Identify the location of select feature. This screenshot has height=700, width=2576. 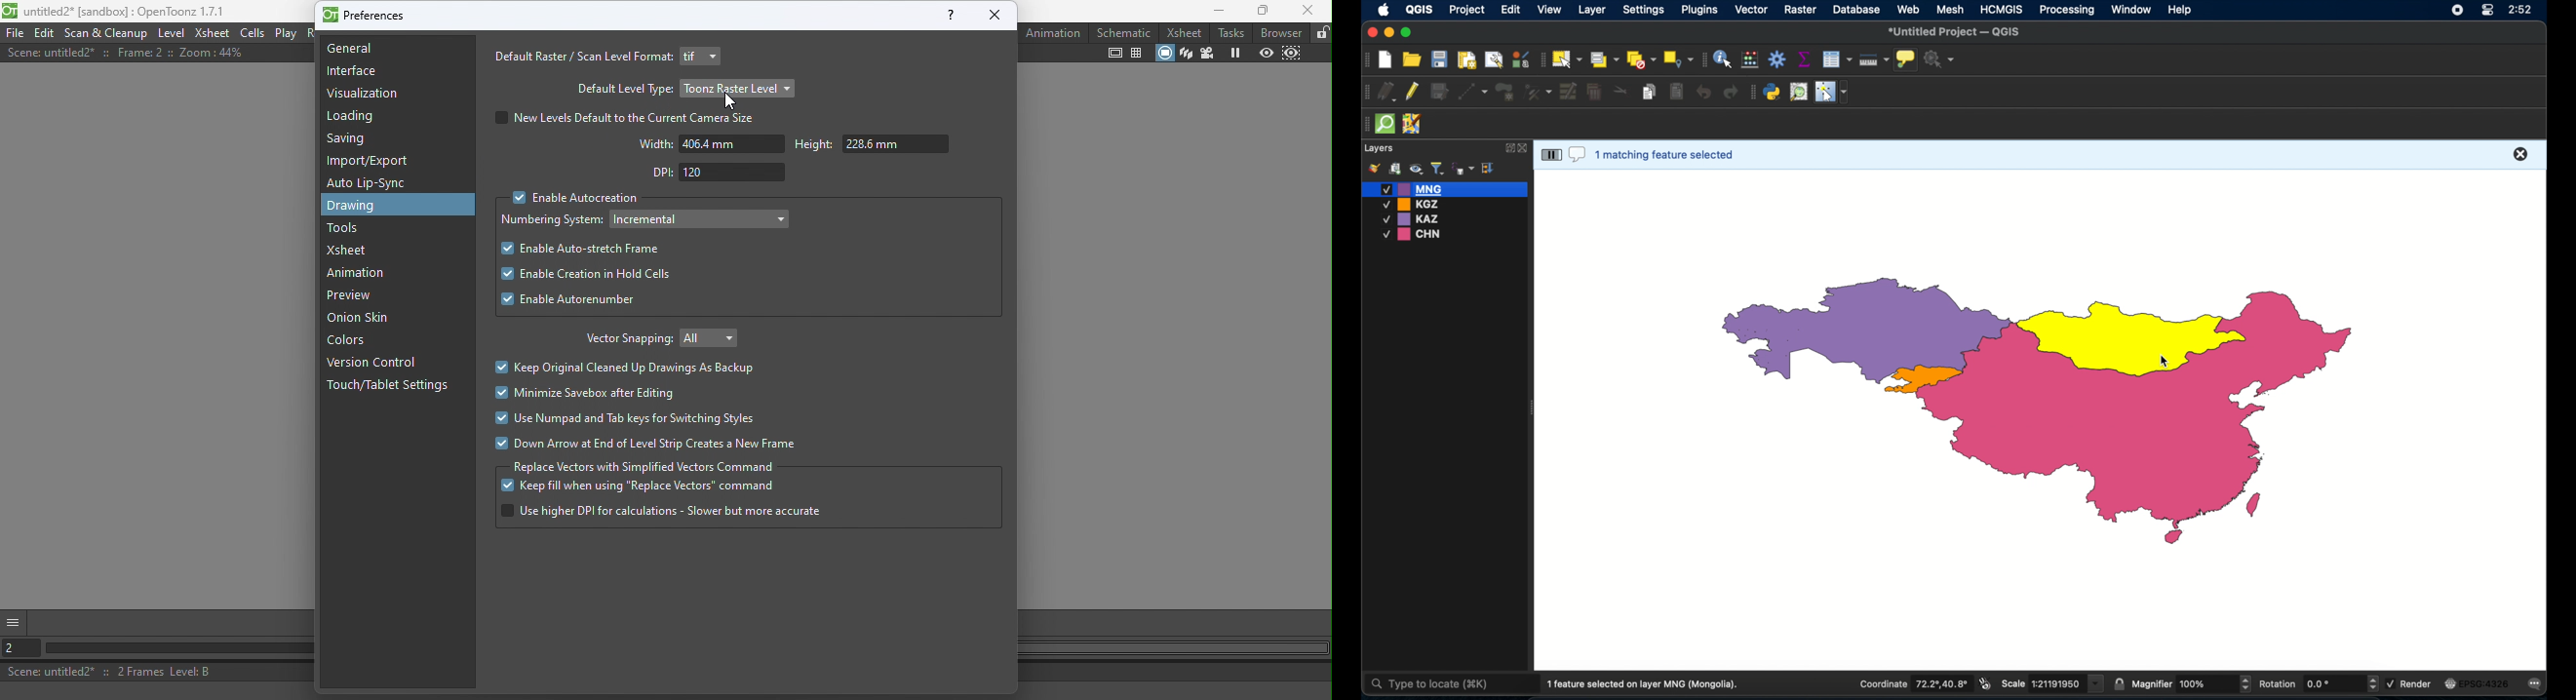
(1550, 154).